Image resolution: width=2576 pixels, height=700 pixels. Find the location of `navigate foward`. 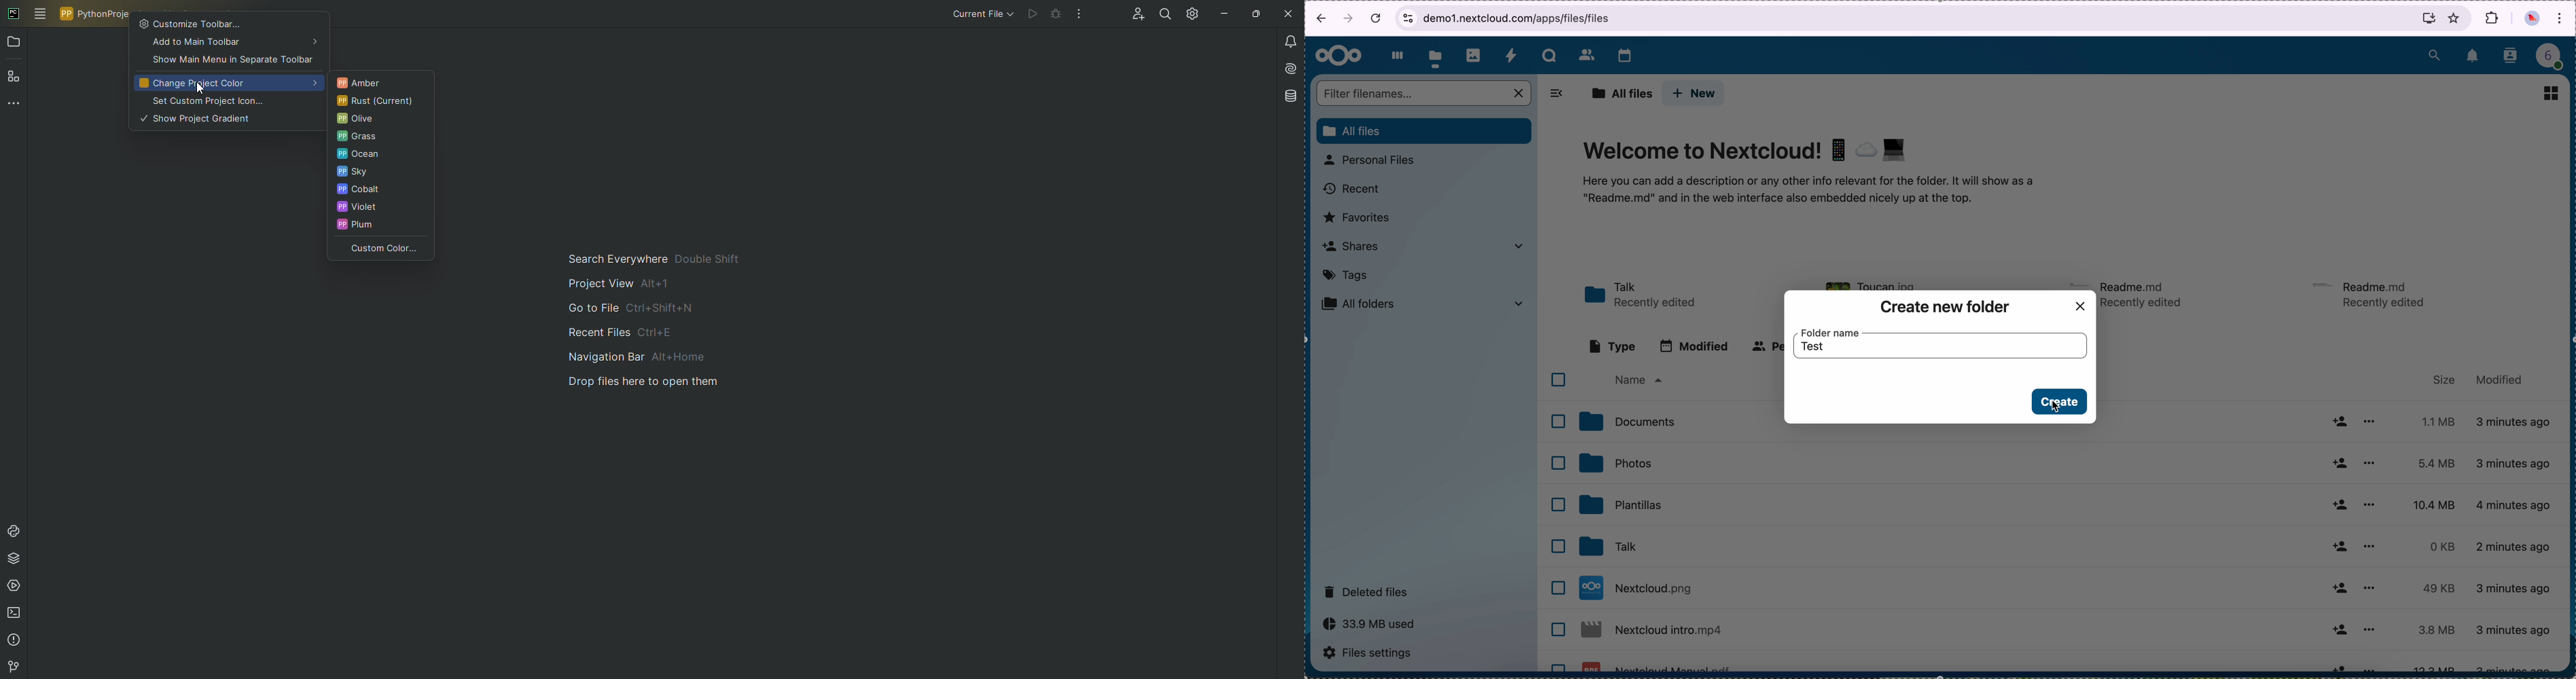

navigate foward is located at coordinates (1349, 19).